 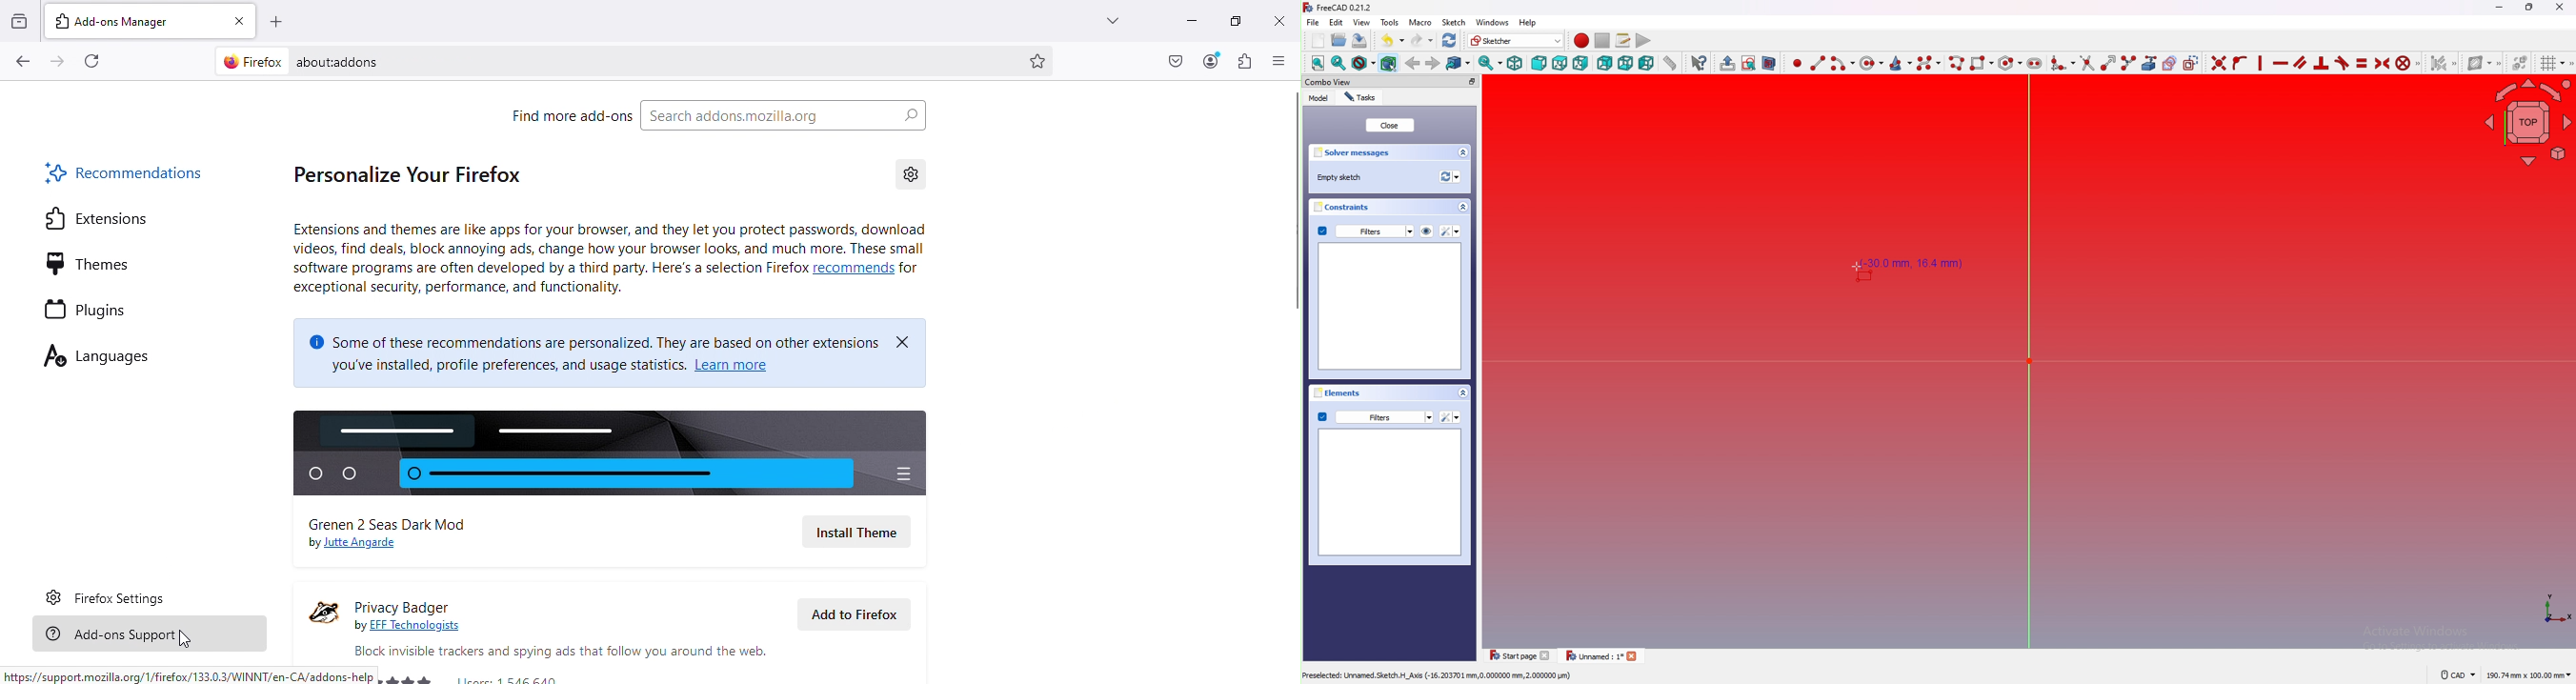 I want to click on Bookmark this page, so click(x=1042, y=62).